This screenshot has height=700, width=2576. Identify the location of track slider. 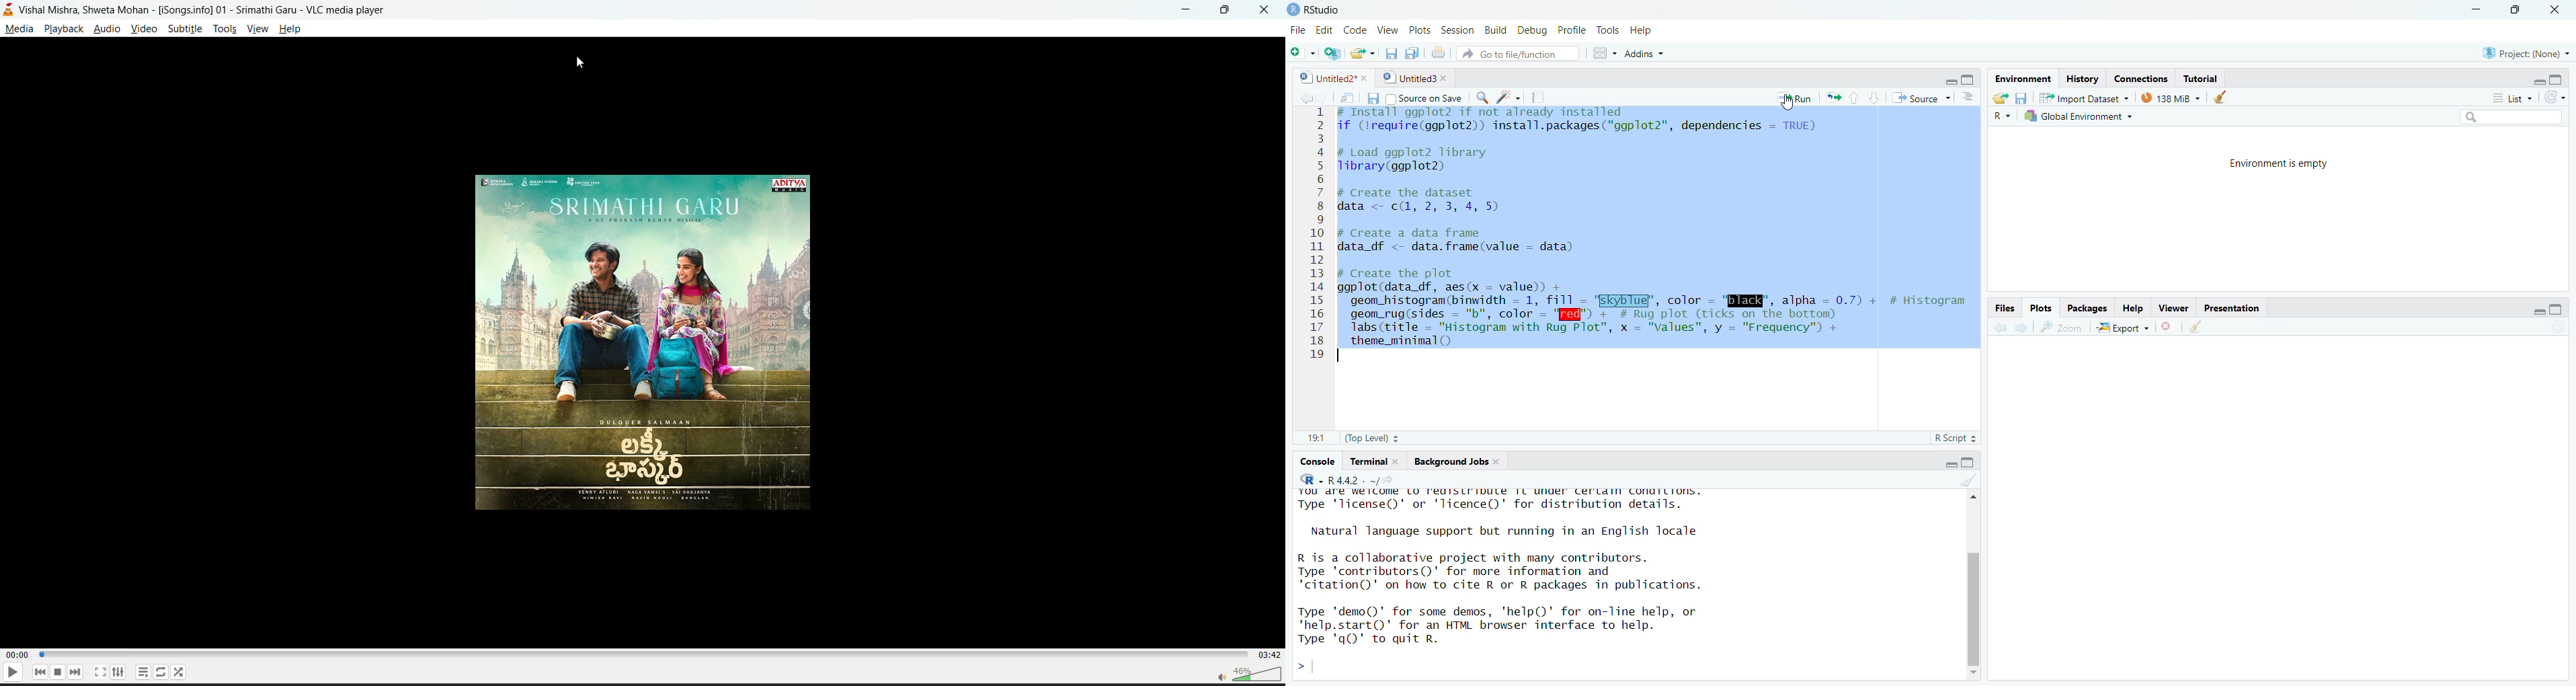
(641, 653).